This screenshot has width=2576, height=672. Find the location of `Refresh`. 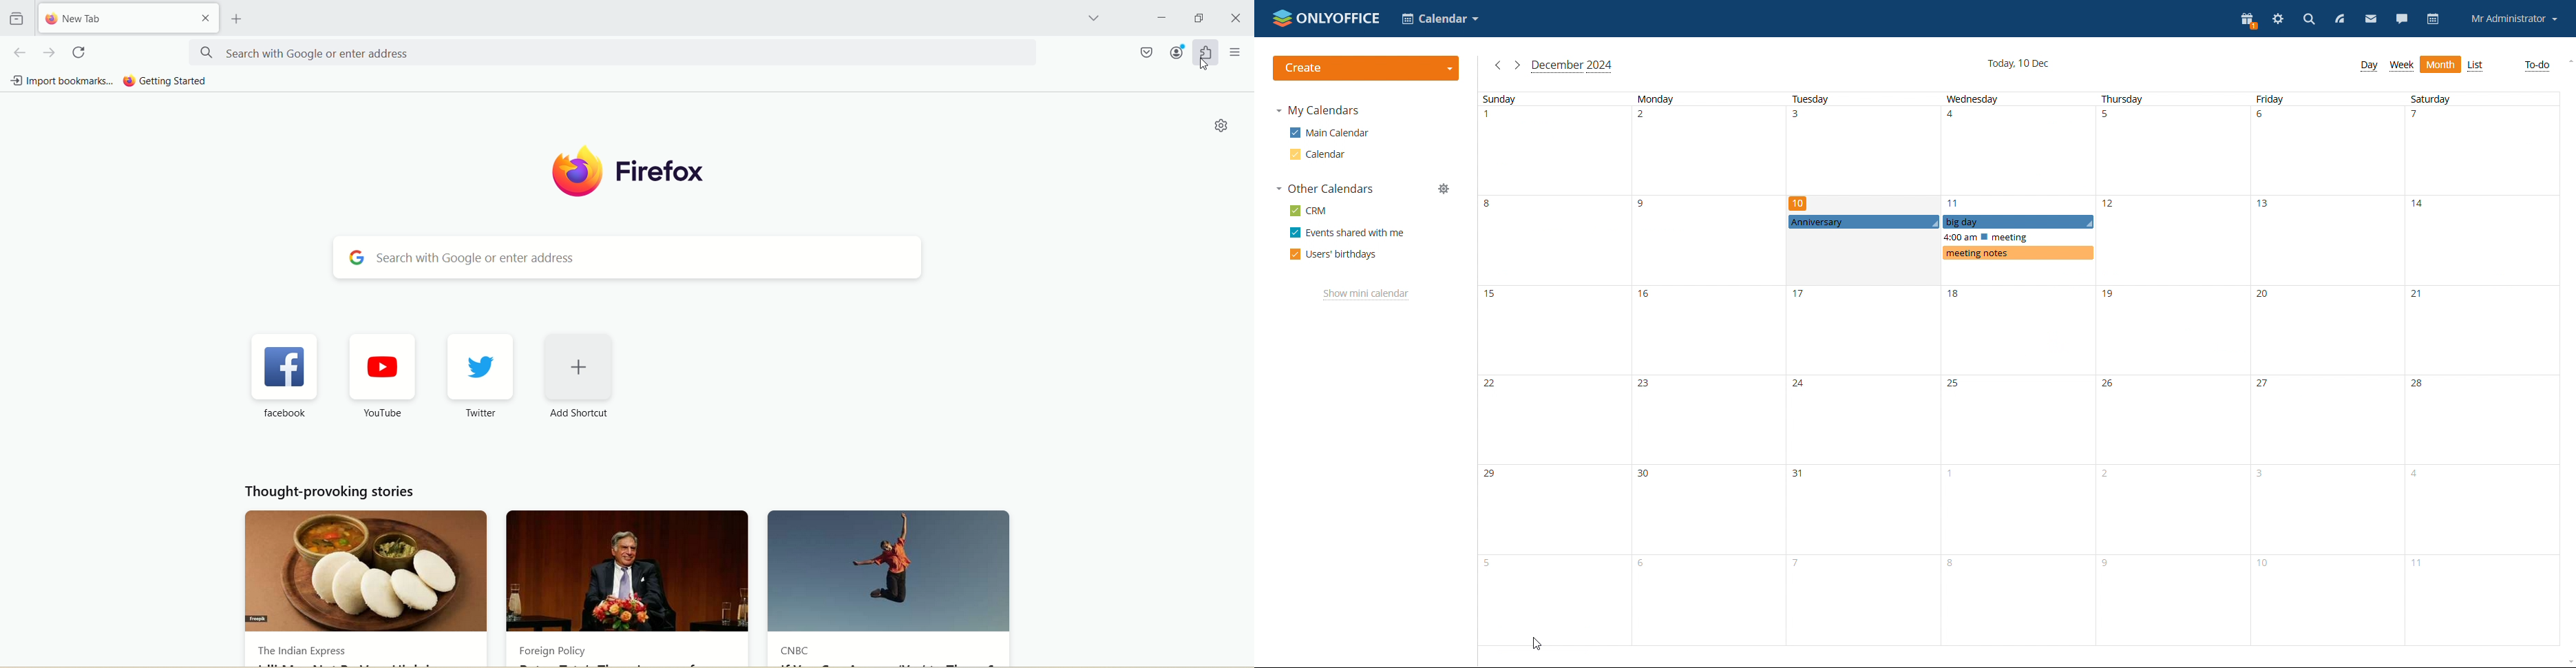

Refresh is located at coordinates (81, 53).